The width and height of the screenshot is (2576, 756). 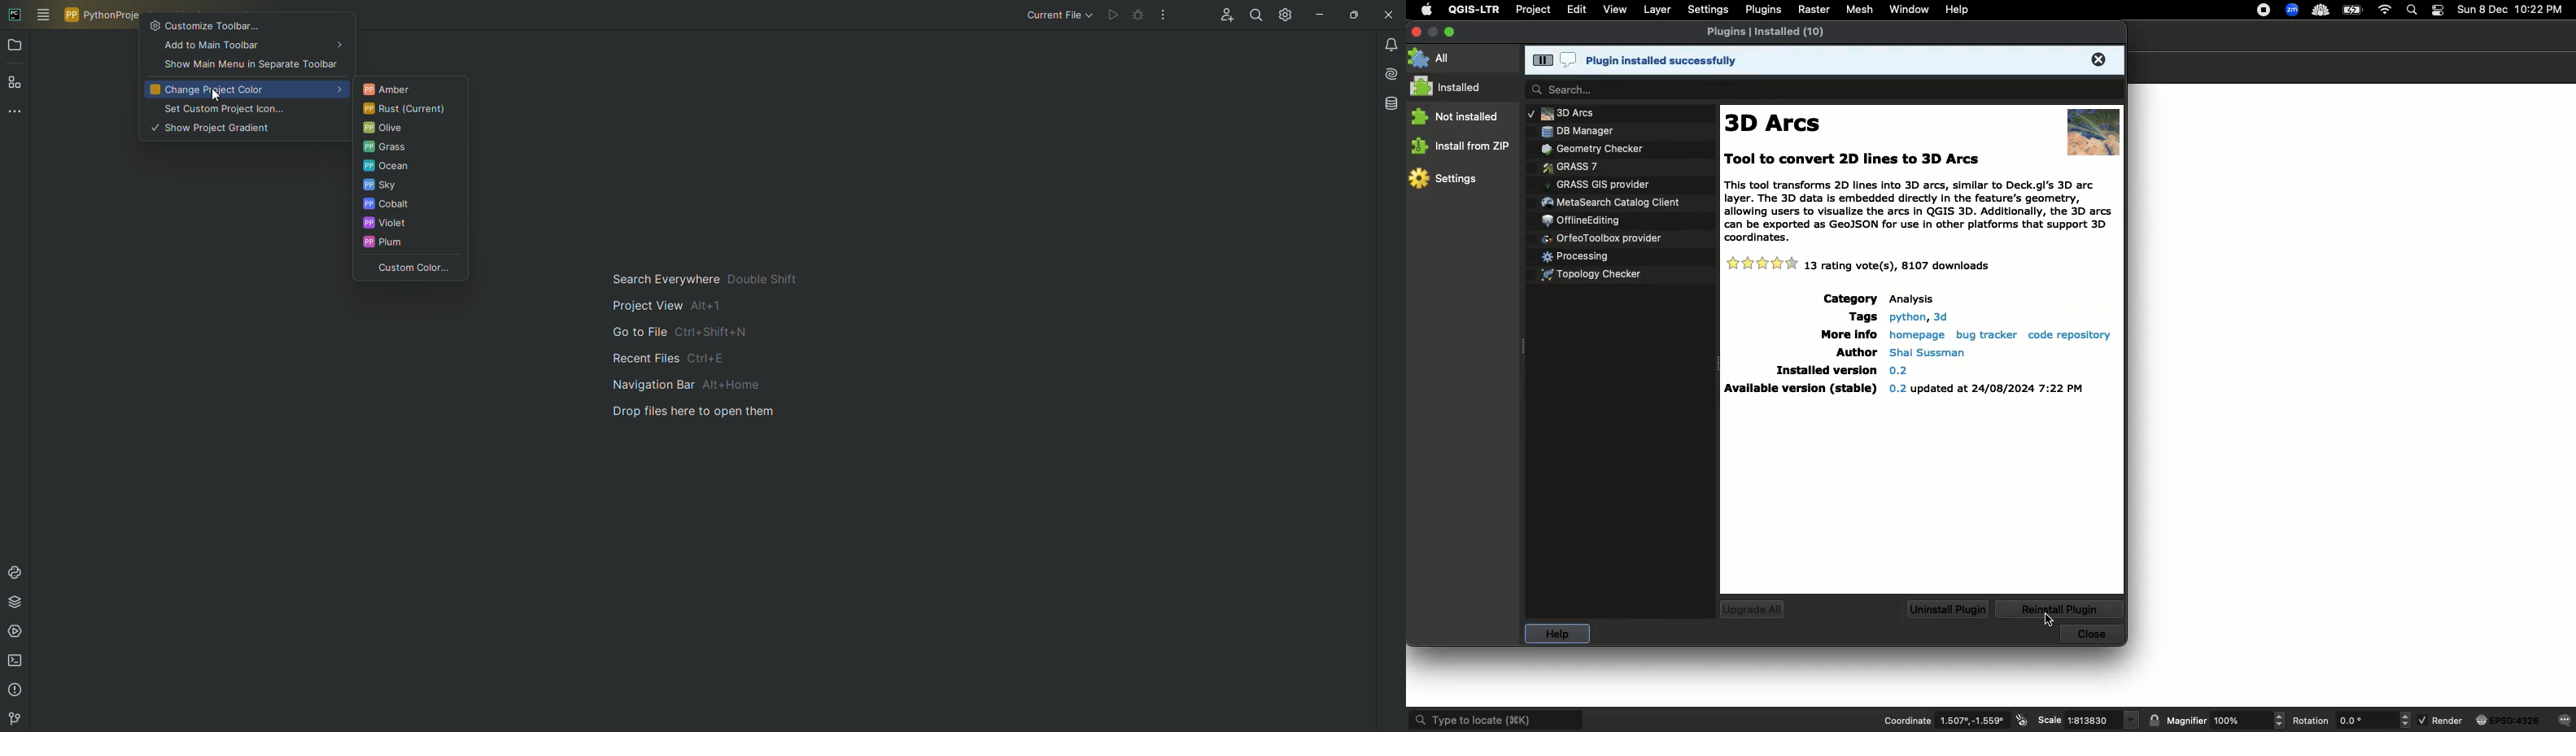 I want to click on Problems, so click(x=15, y=692).